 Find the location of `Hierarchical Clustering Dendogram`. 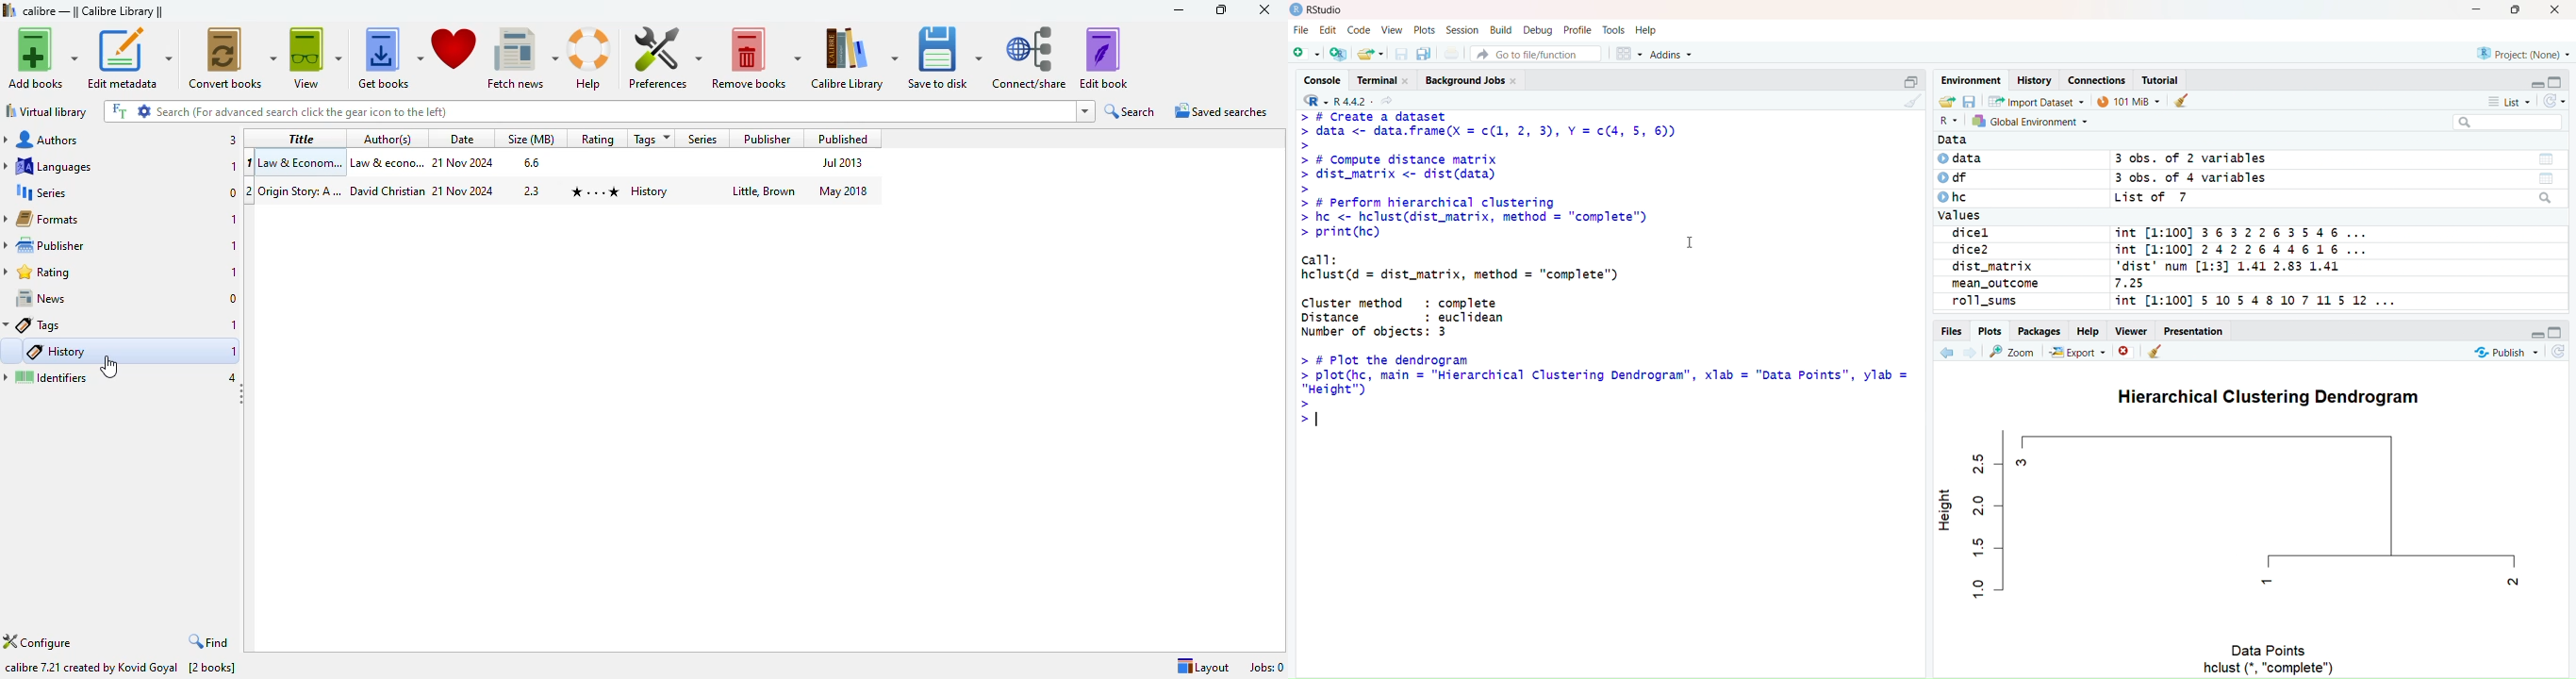

Hierarchical Clustering Dendogram is located at coordinates (2269, 396).